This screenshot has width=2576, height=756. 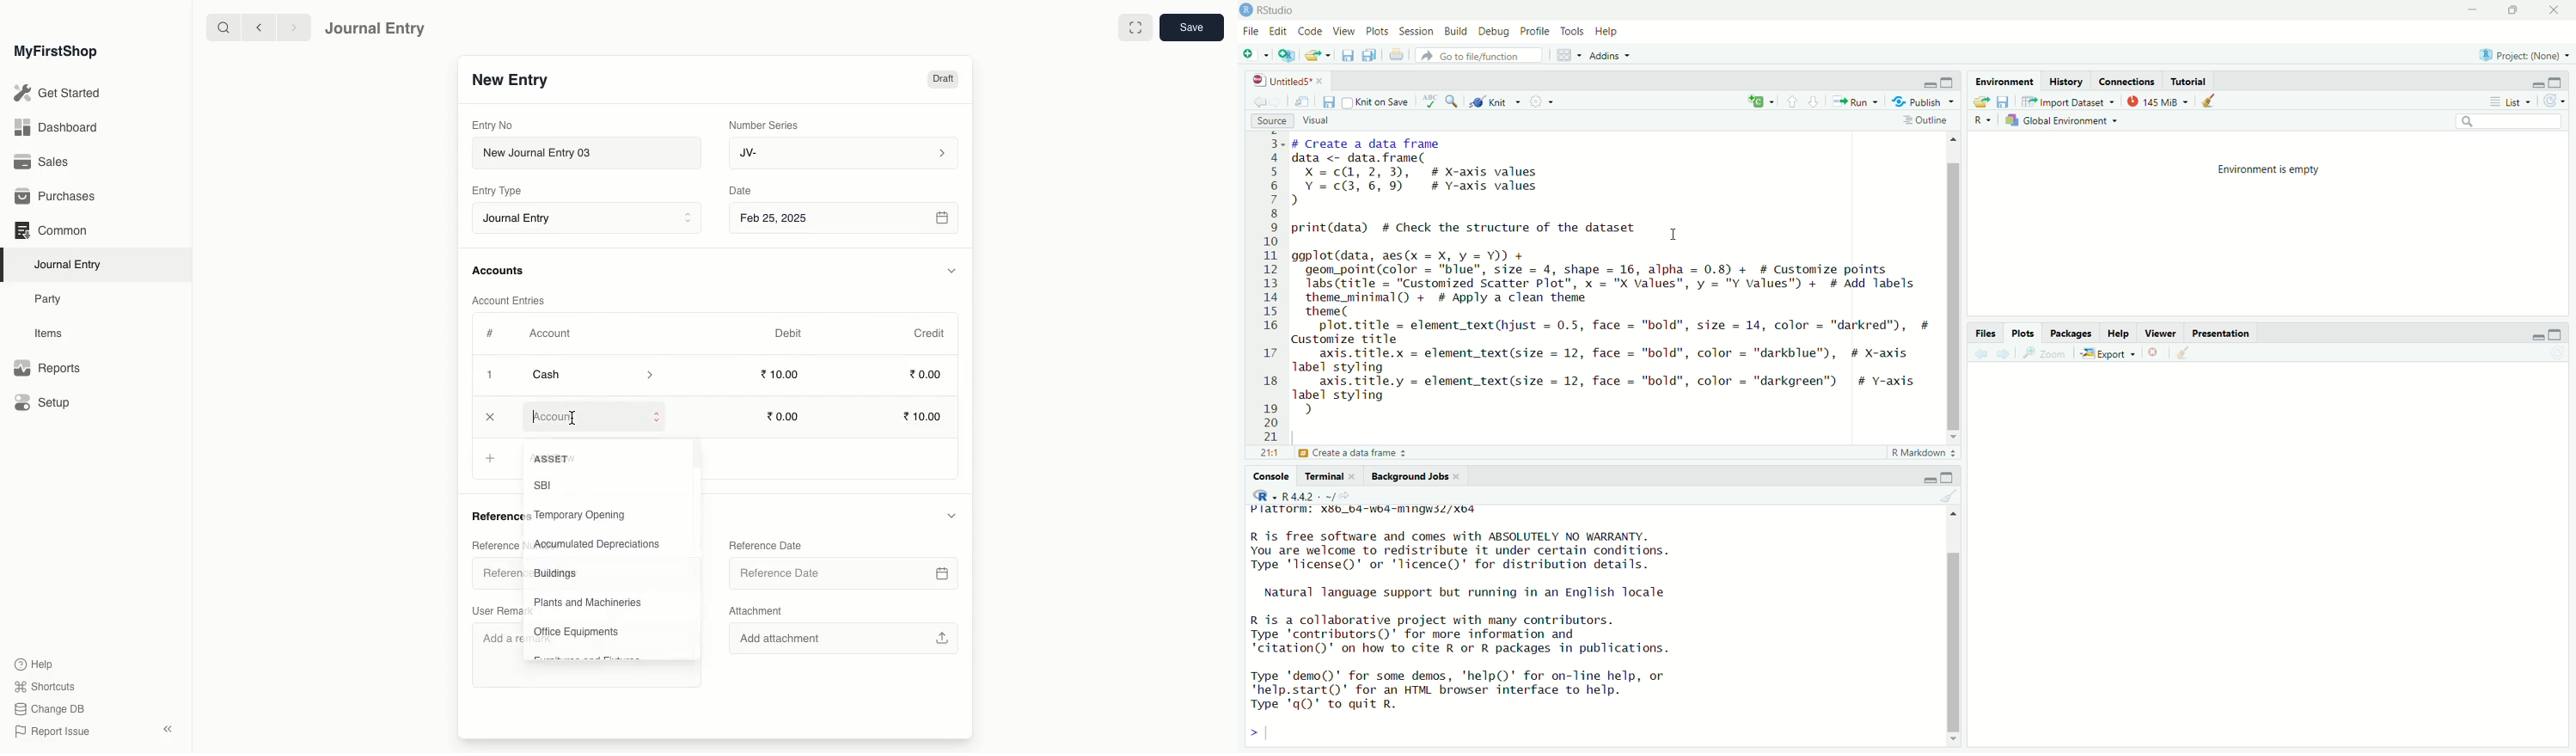 I want to click on Kniit, so click(x=1496, y=100).